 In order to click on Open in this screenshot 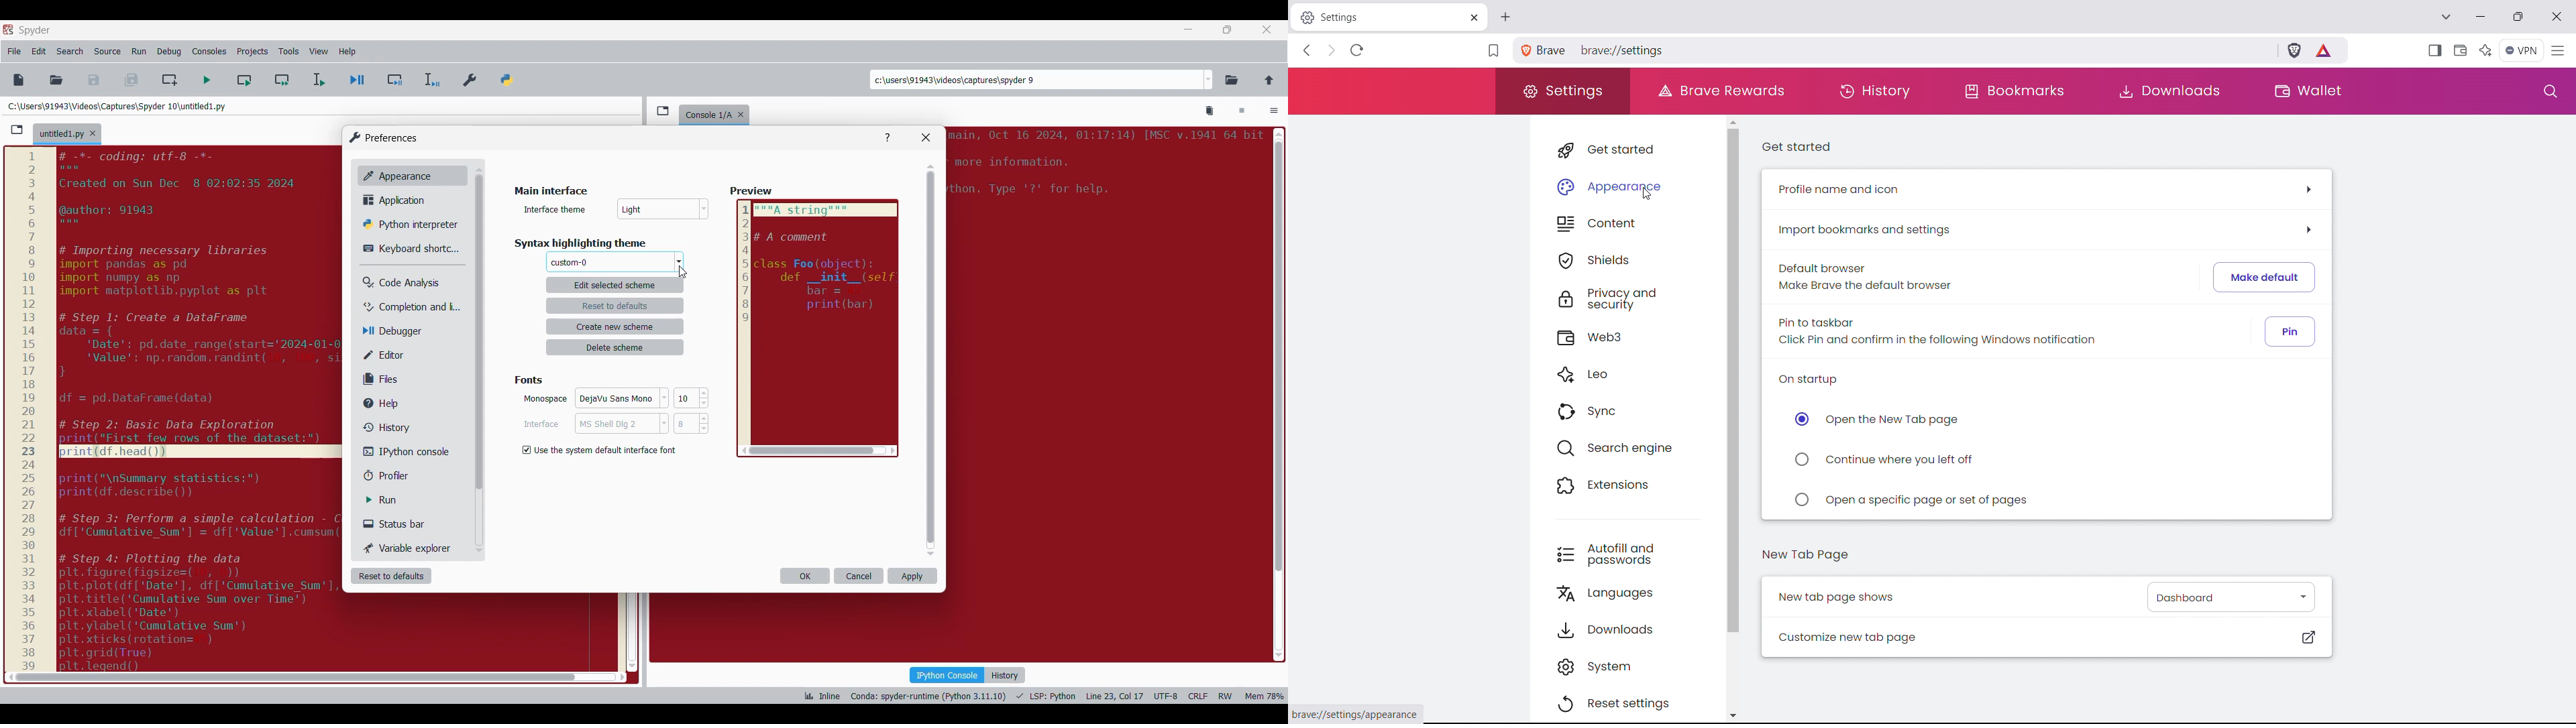, I will do `click(56, 80)`.